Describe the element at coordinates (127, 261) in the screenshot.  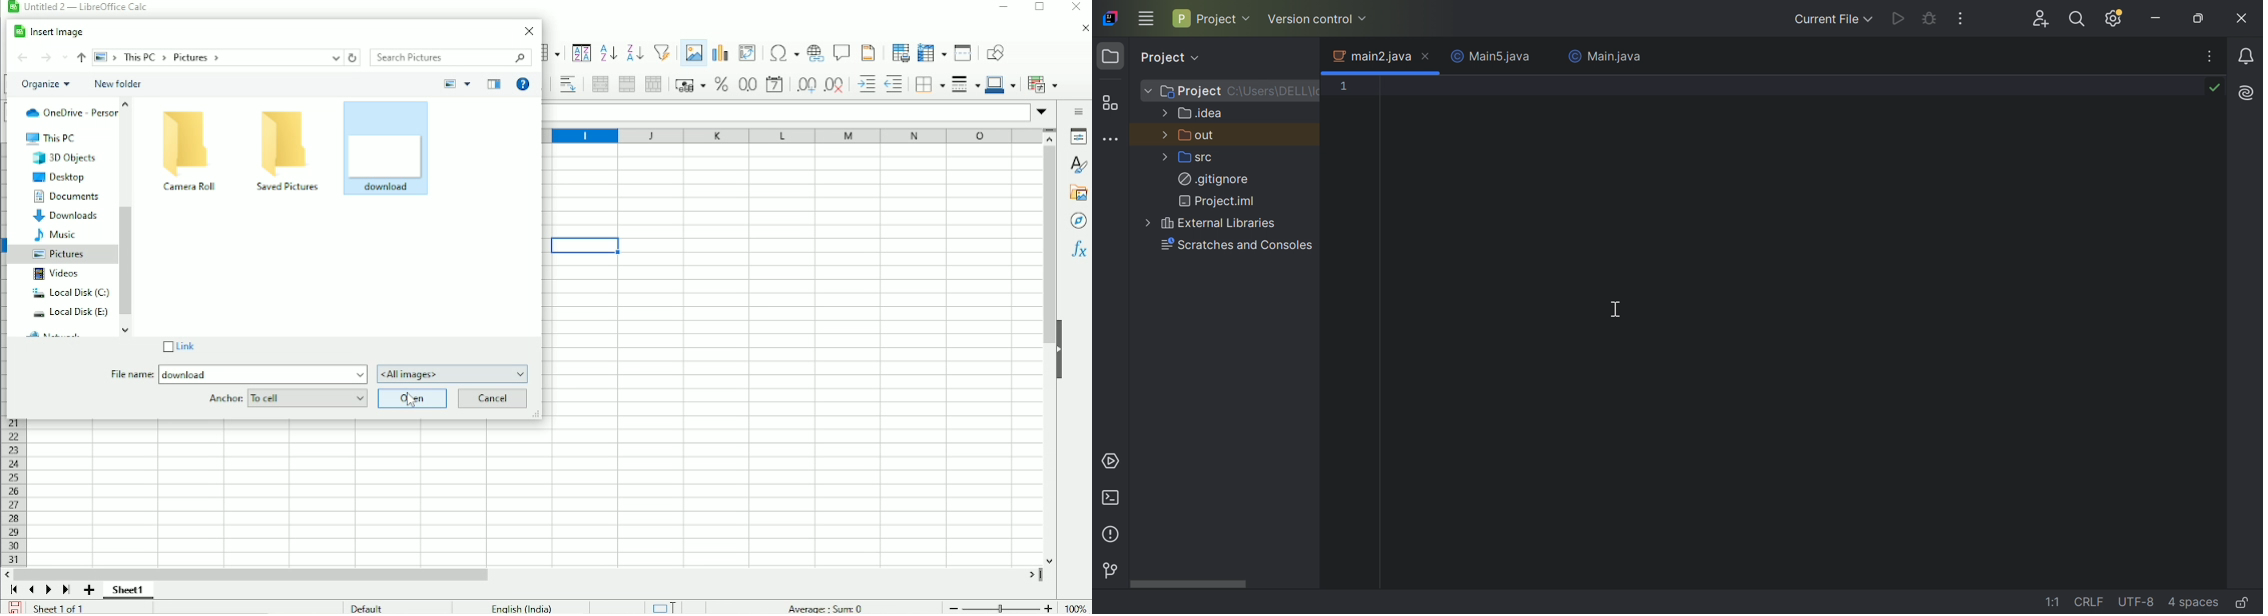
I see `Vertical scrollbar` at that location.